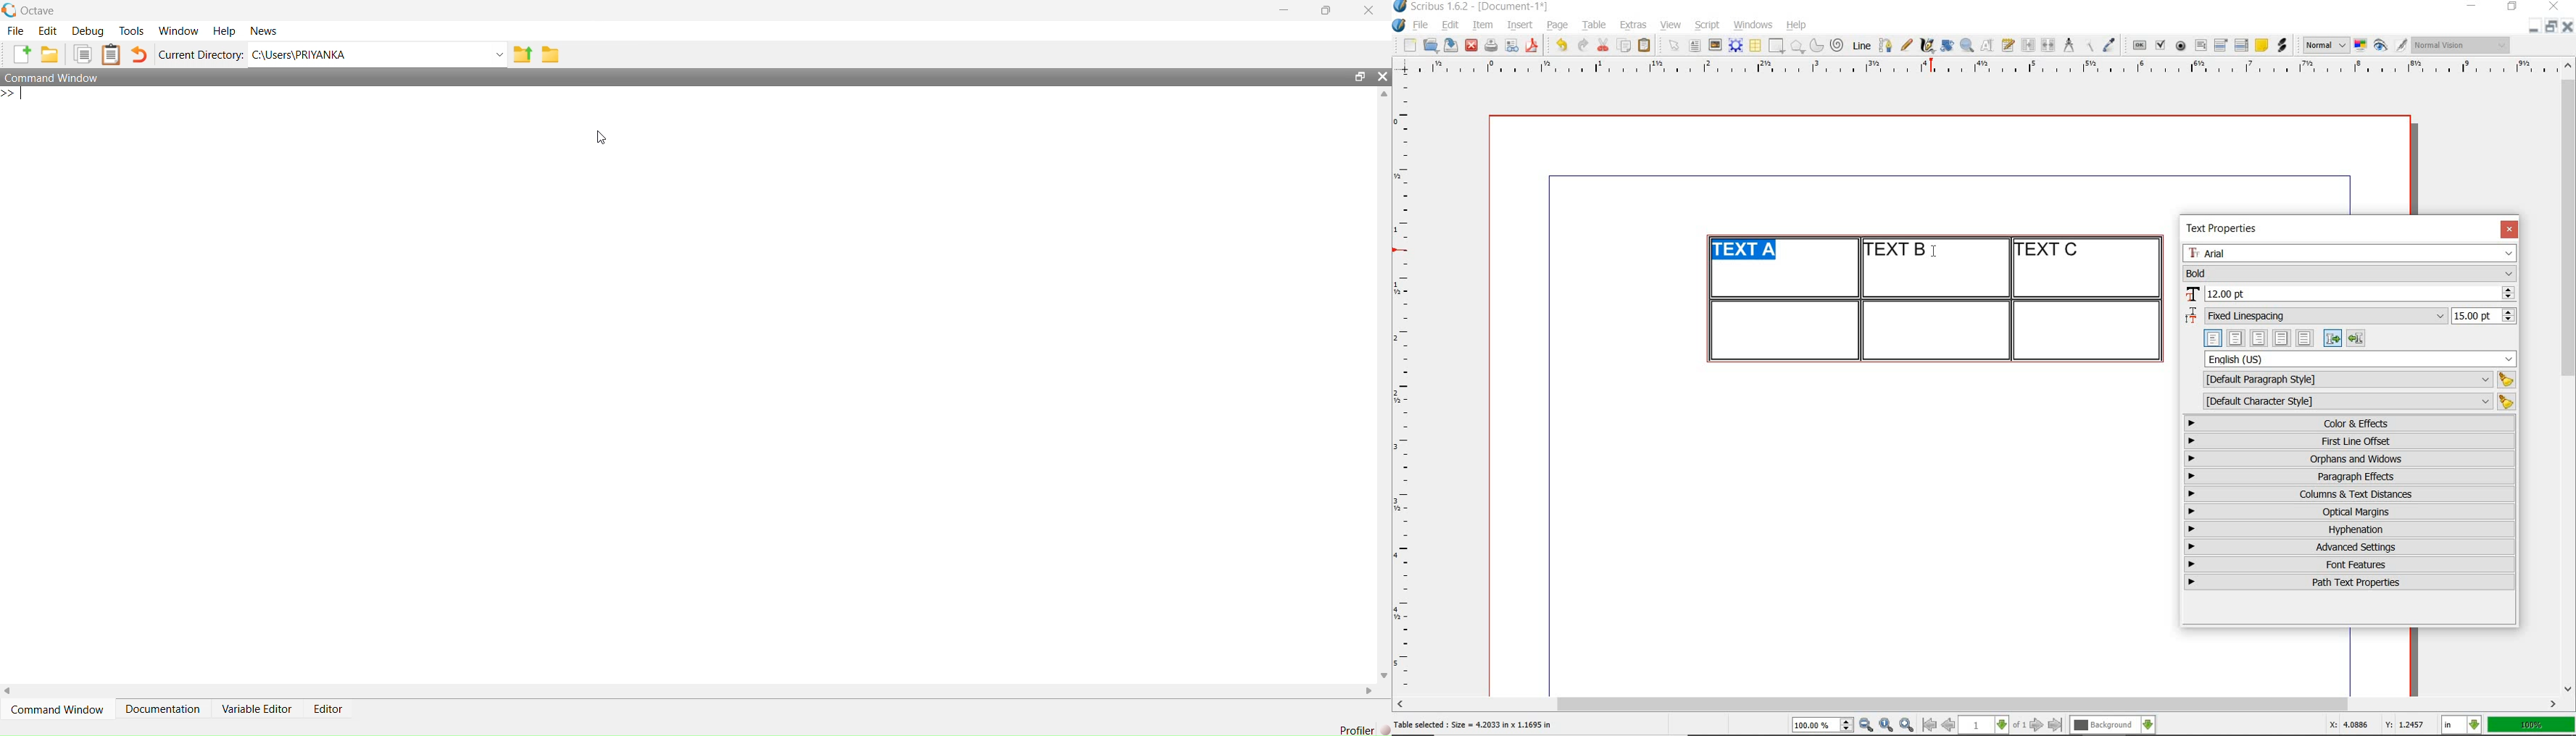  What do you see at coordinates (1736, 46) in the screenshot?
I see `render frame` at bounding box center [1736, 46].